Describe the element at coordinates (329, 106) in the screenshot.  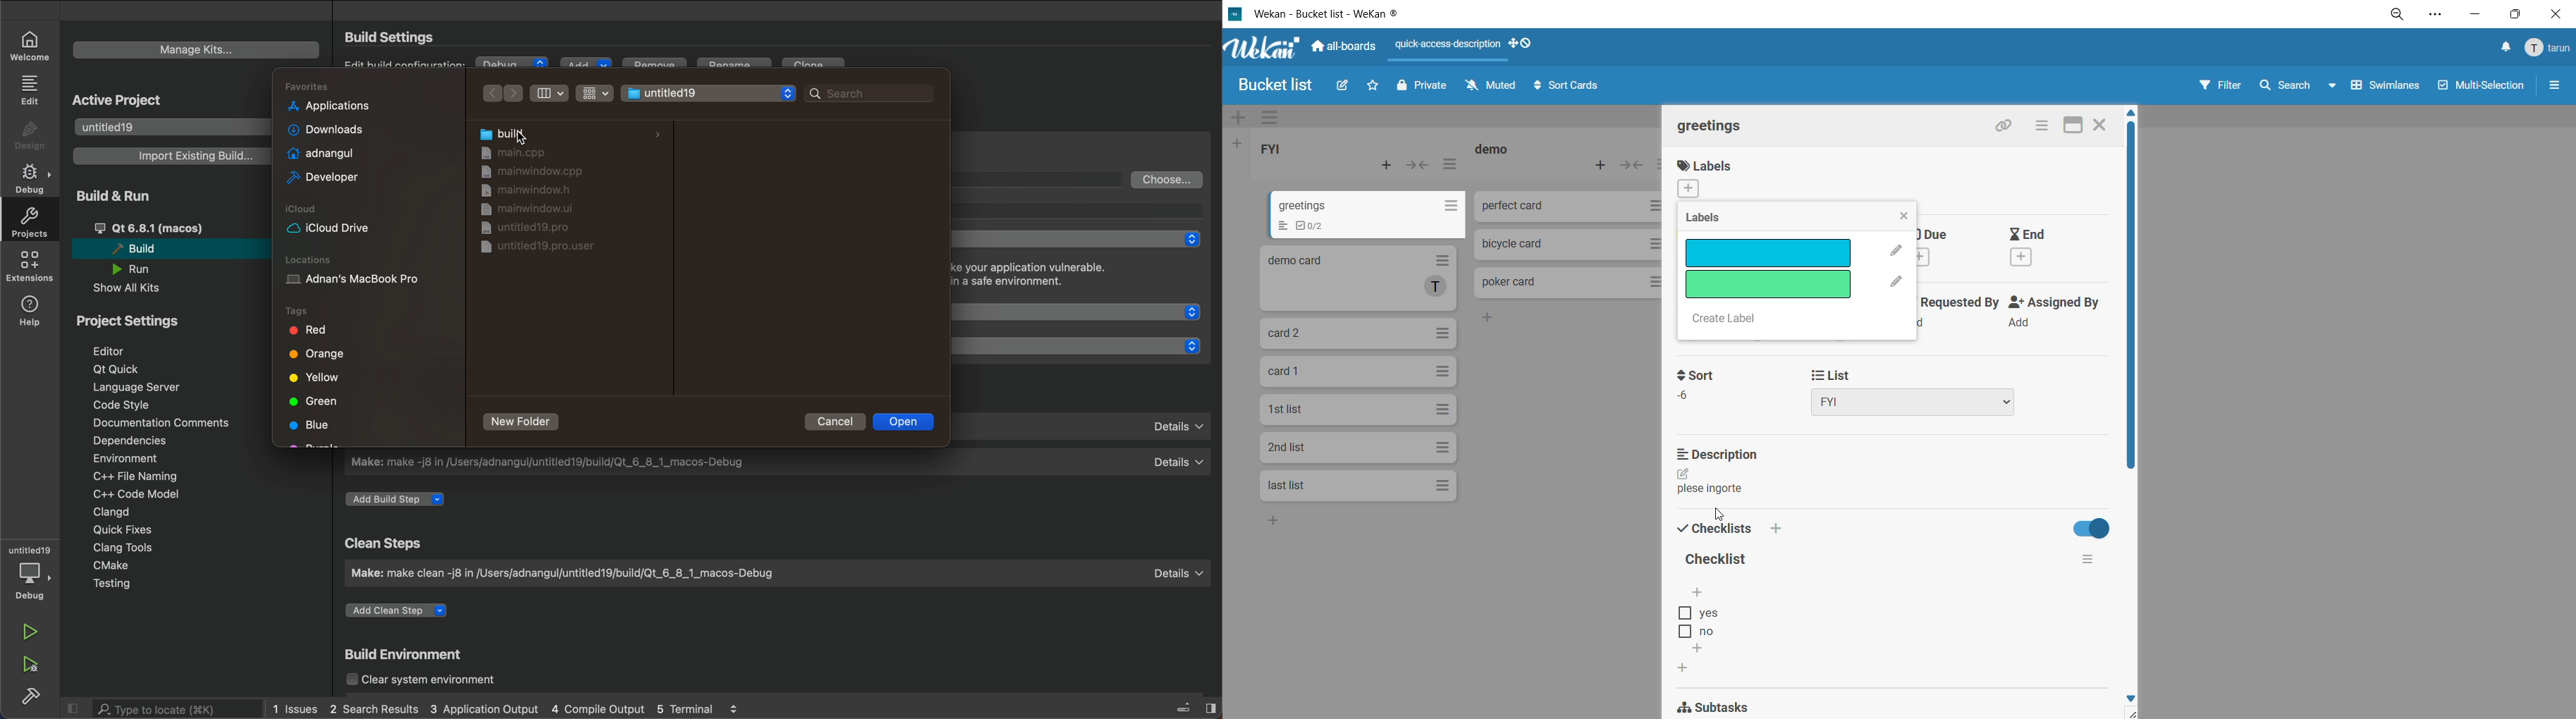
I see `applications` at that location.